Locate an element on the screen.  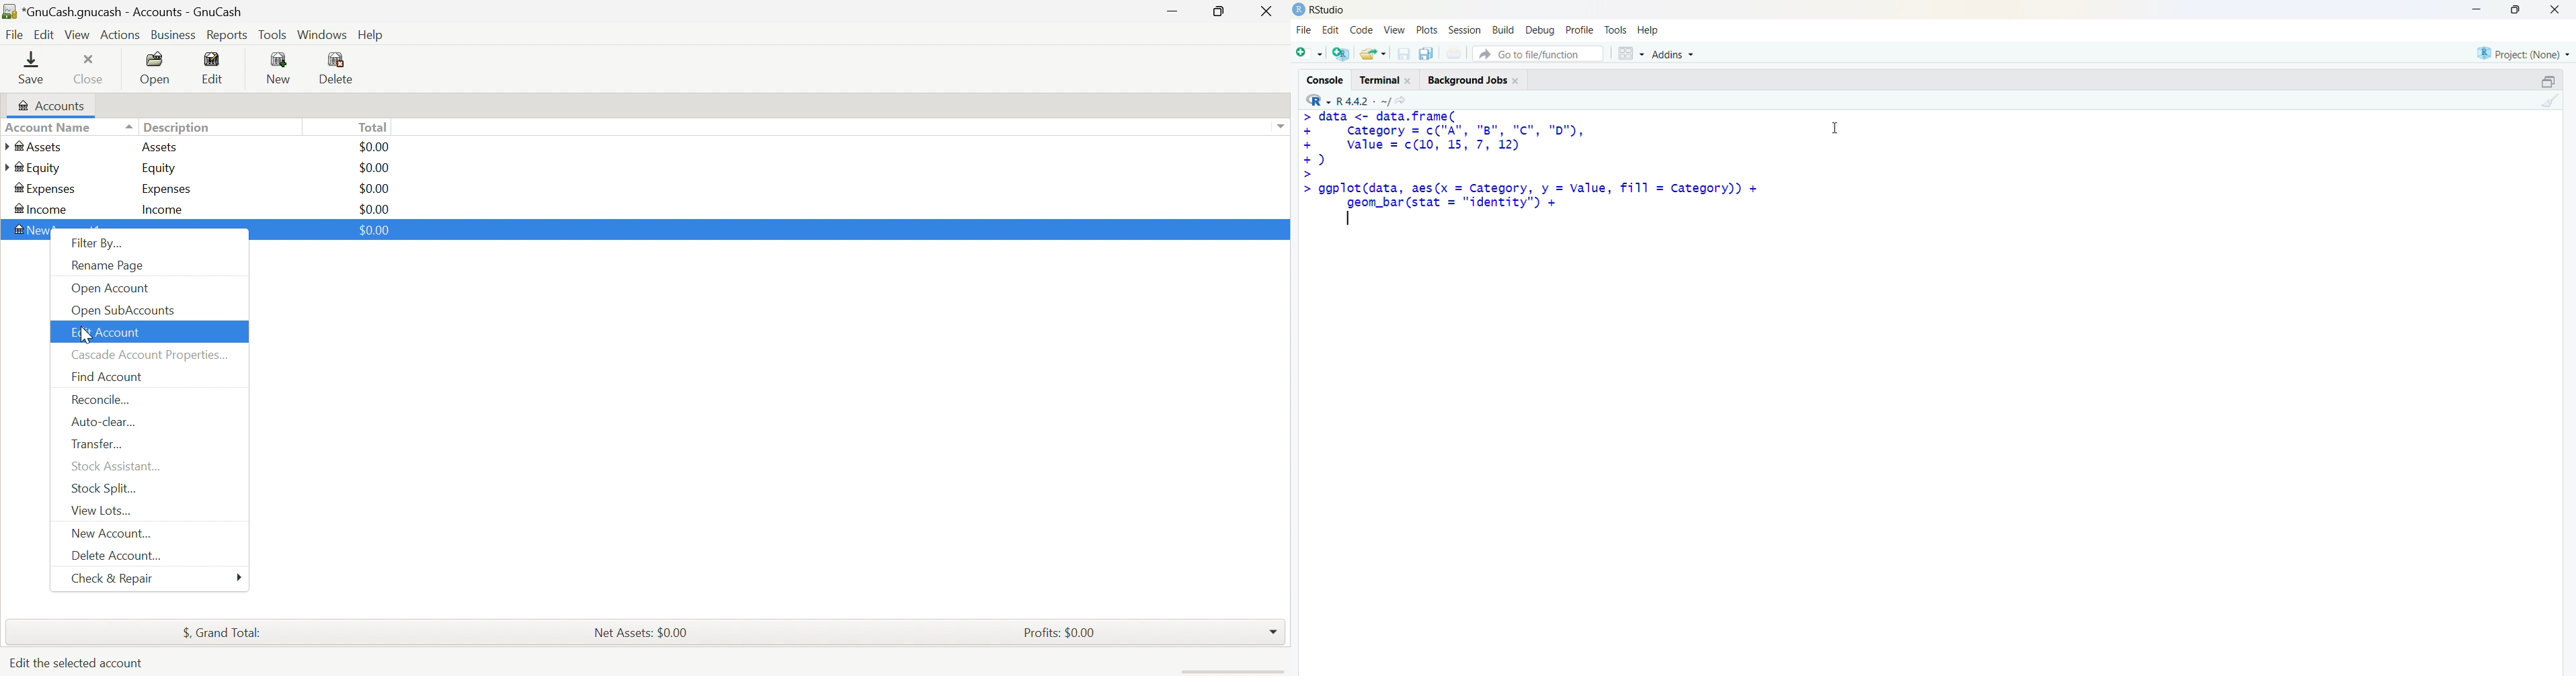
Business is located at coordinates (173, 34).